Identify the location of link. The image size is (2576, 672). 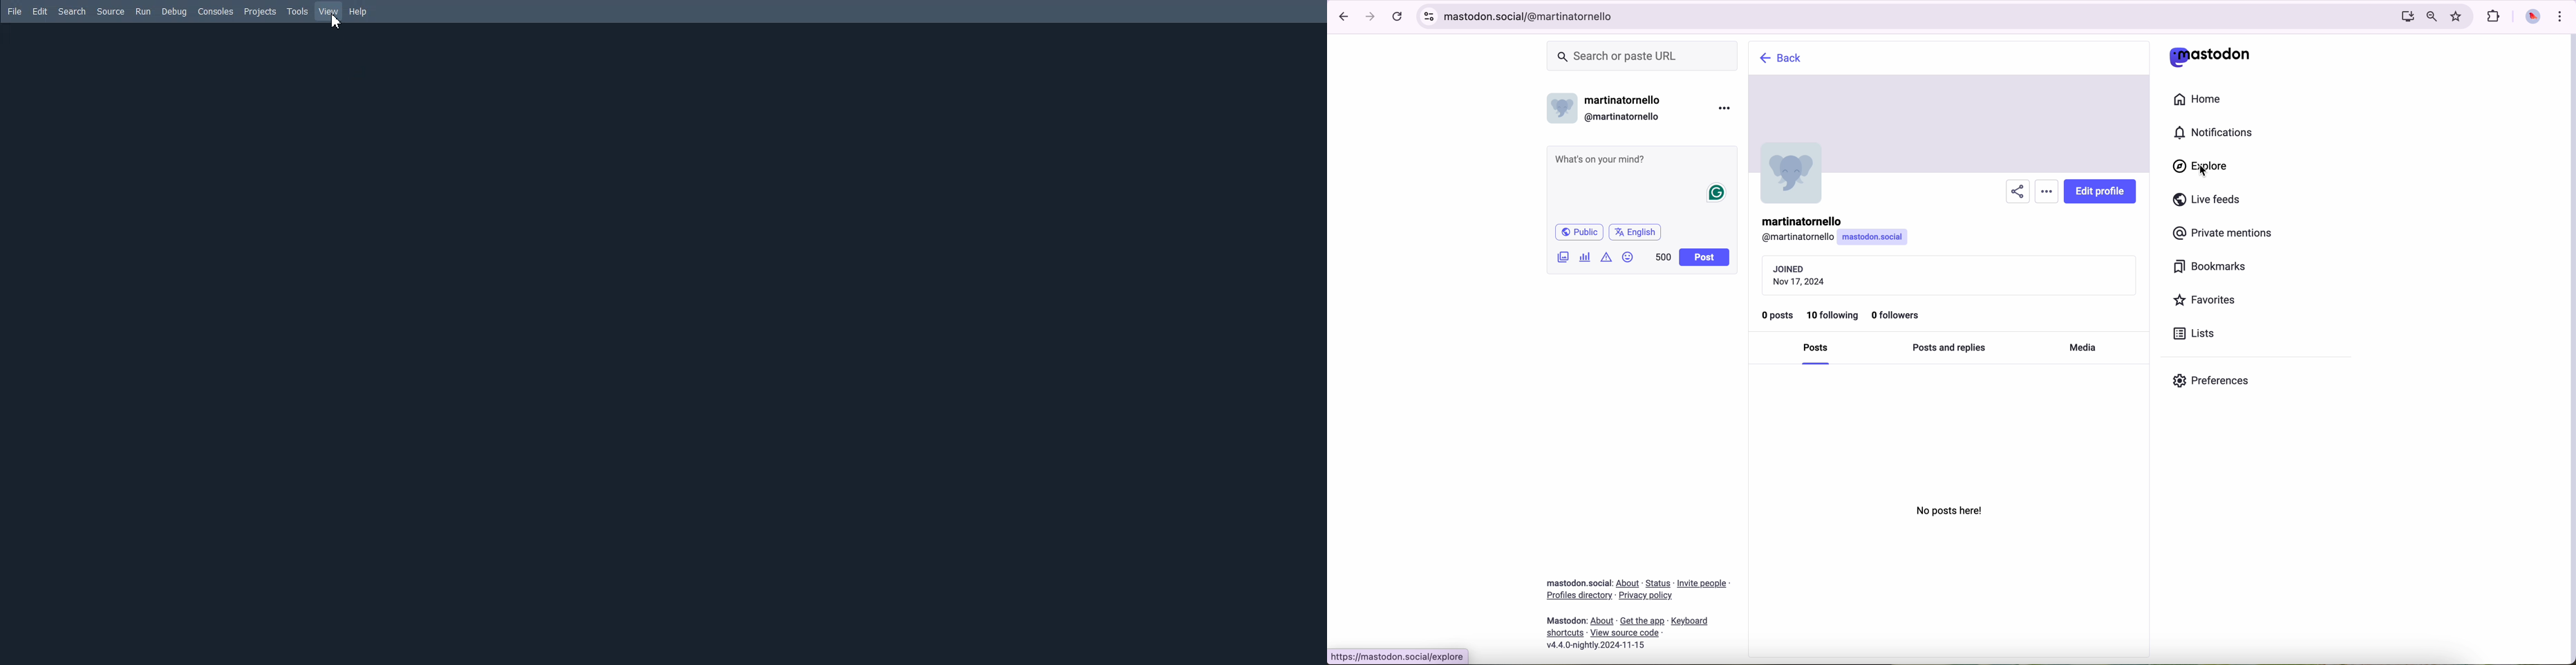
(1624, 632).